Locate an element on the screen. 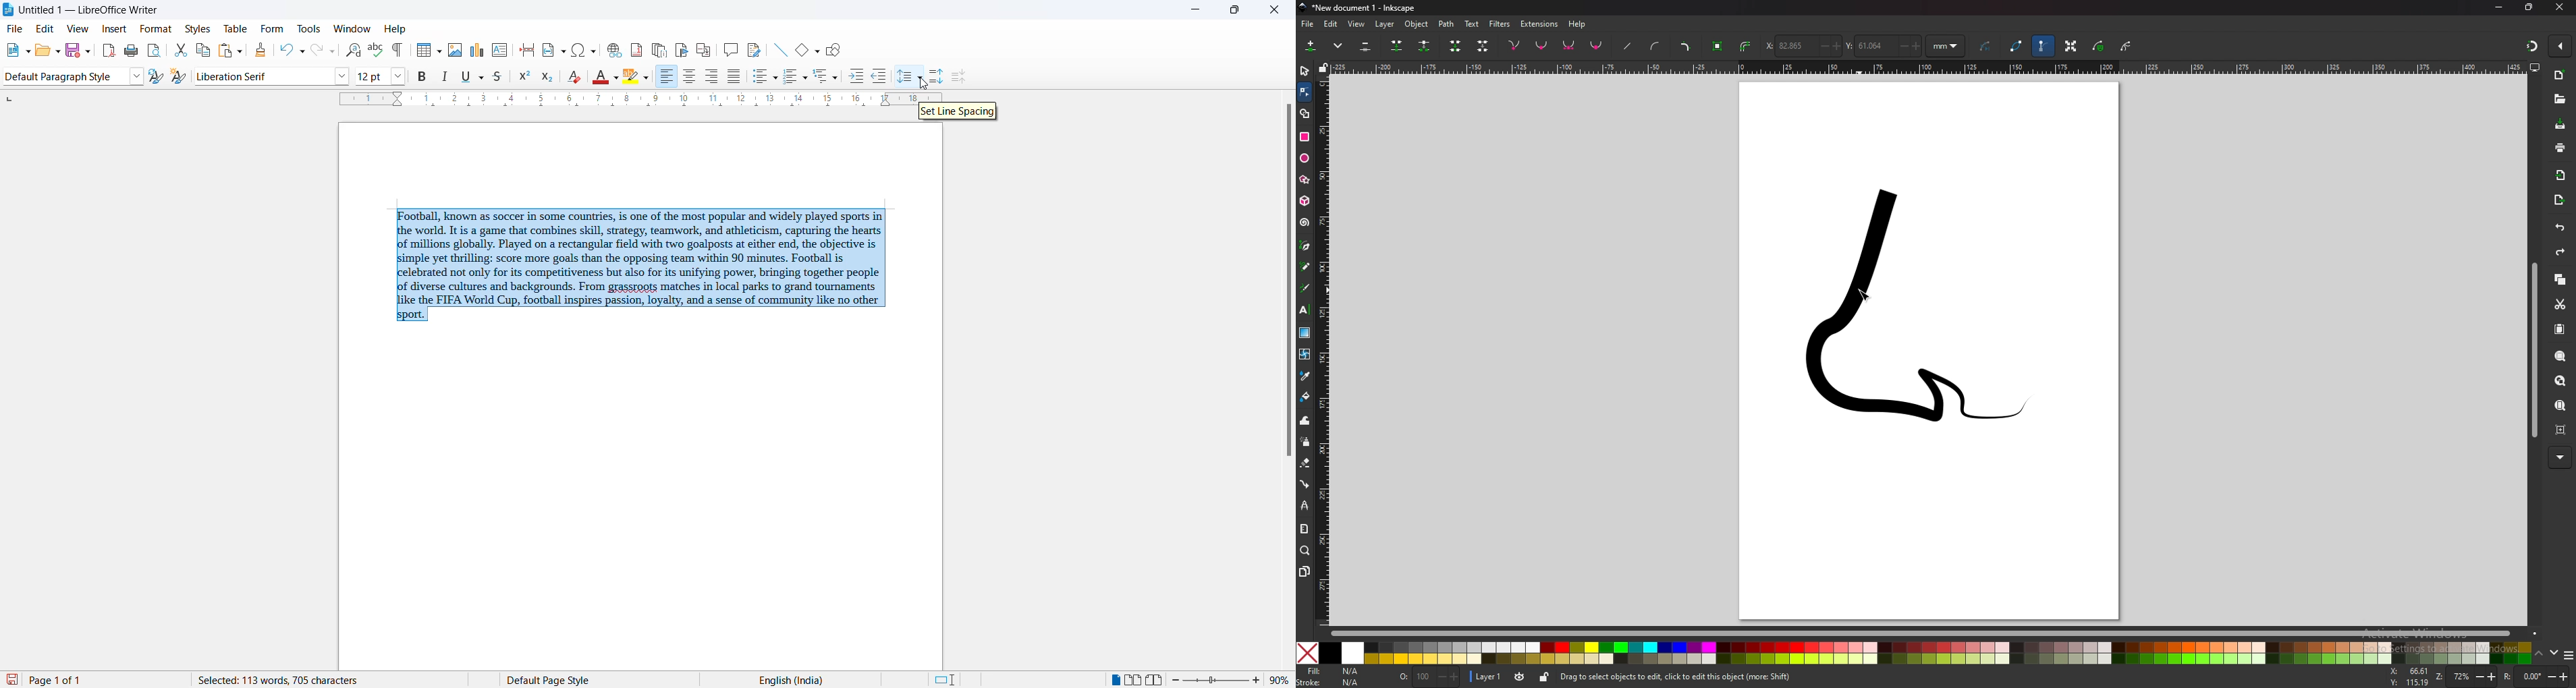 The height and width of the screenshot is (700, 2576). toggle unordered list options is located at coordinates (774, 79).